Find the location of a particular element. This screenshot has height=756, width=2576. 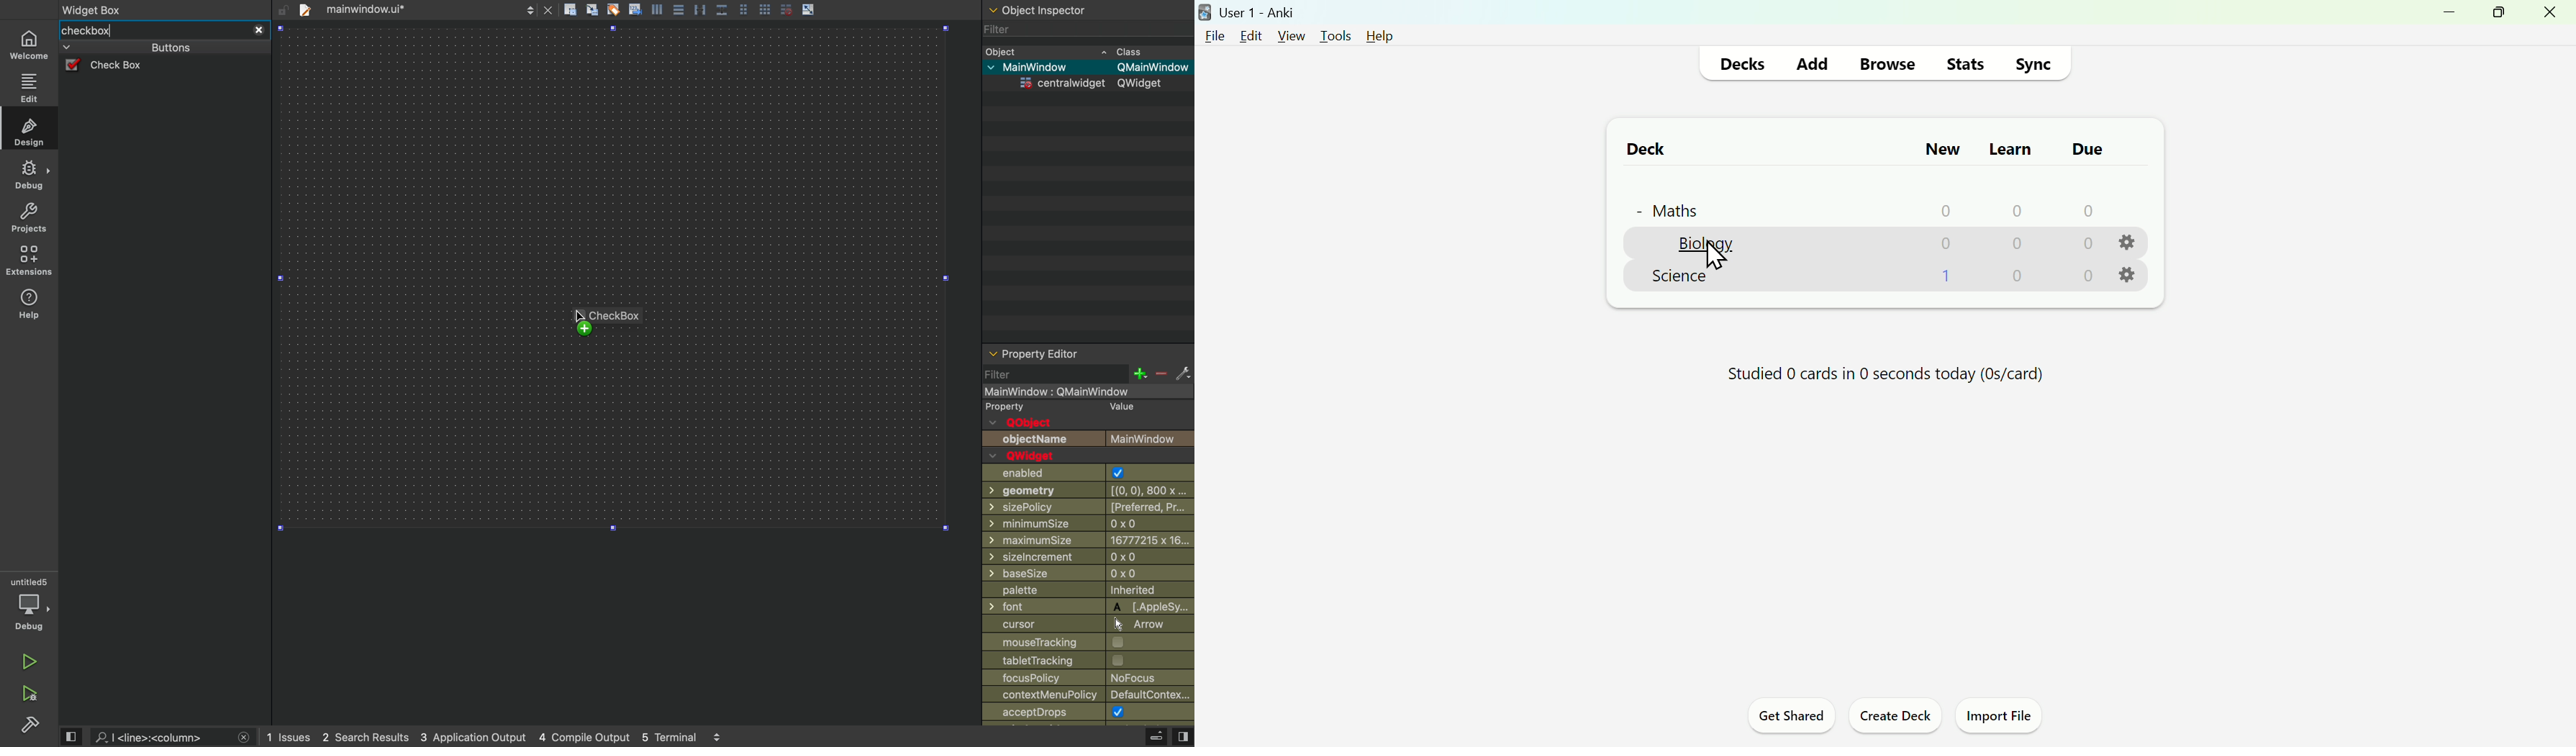

1 is located at coordinates (1946, 280).